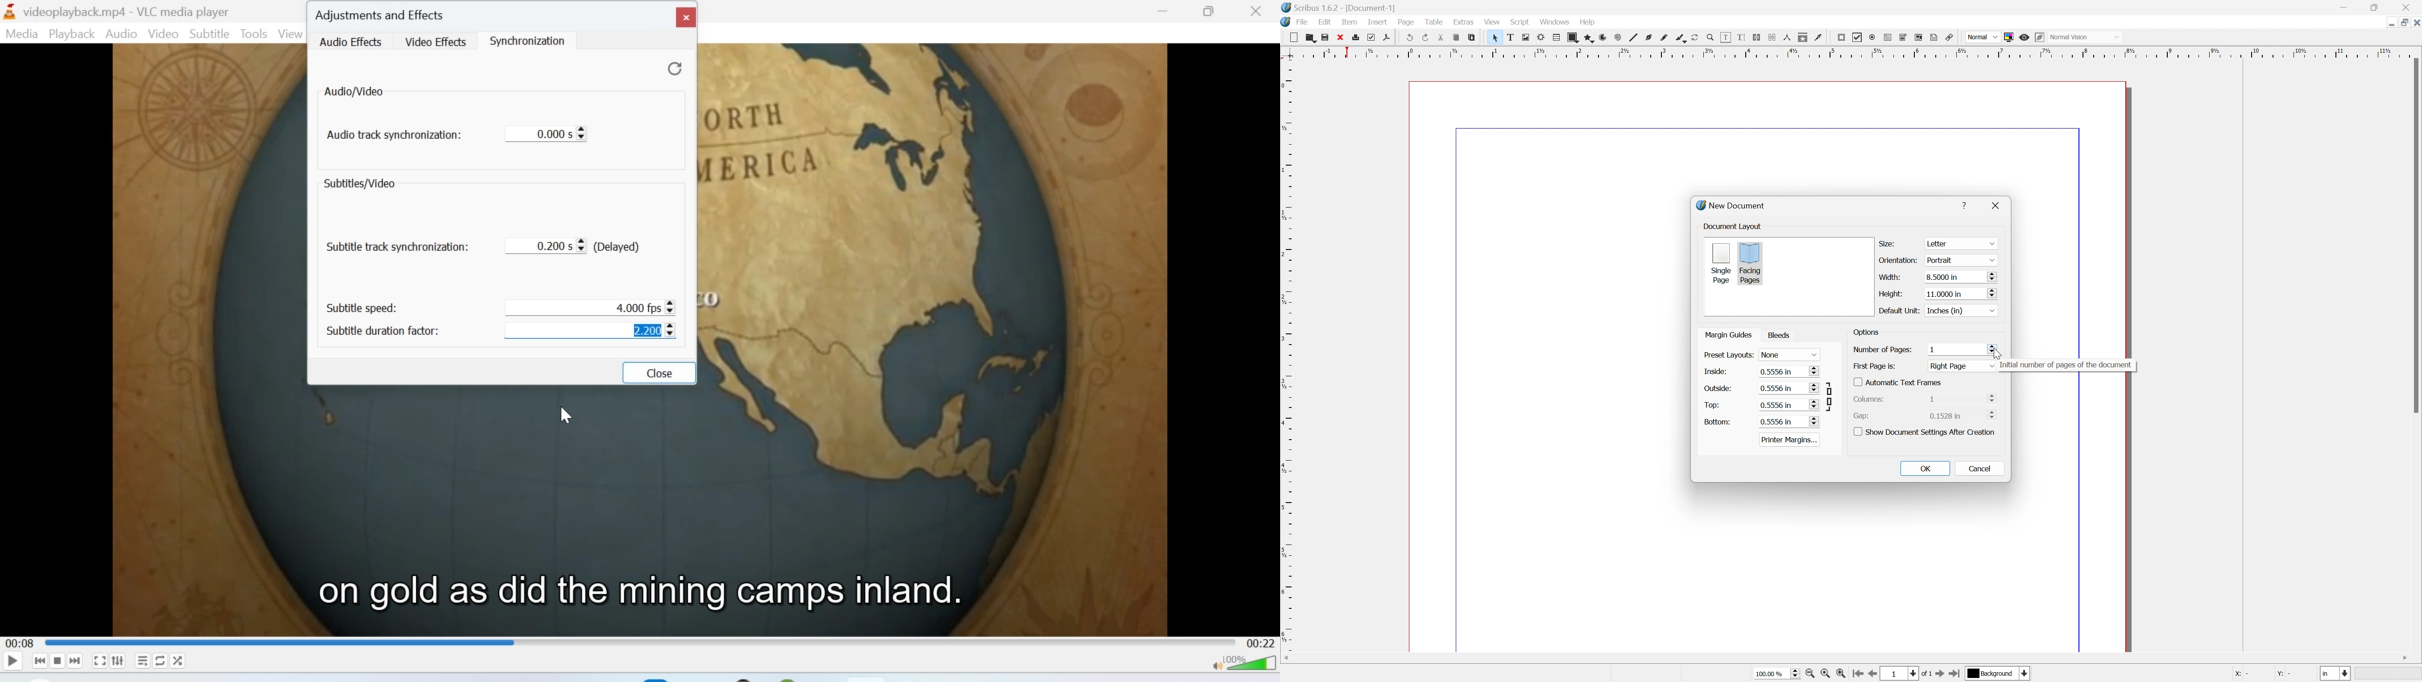 Image resolution: width=2436 pixels, height=700 pixels. I want to click on Close, so click(1343, 37).